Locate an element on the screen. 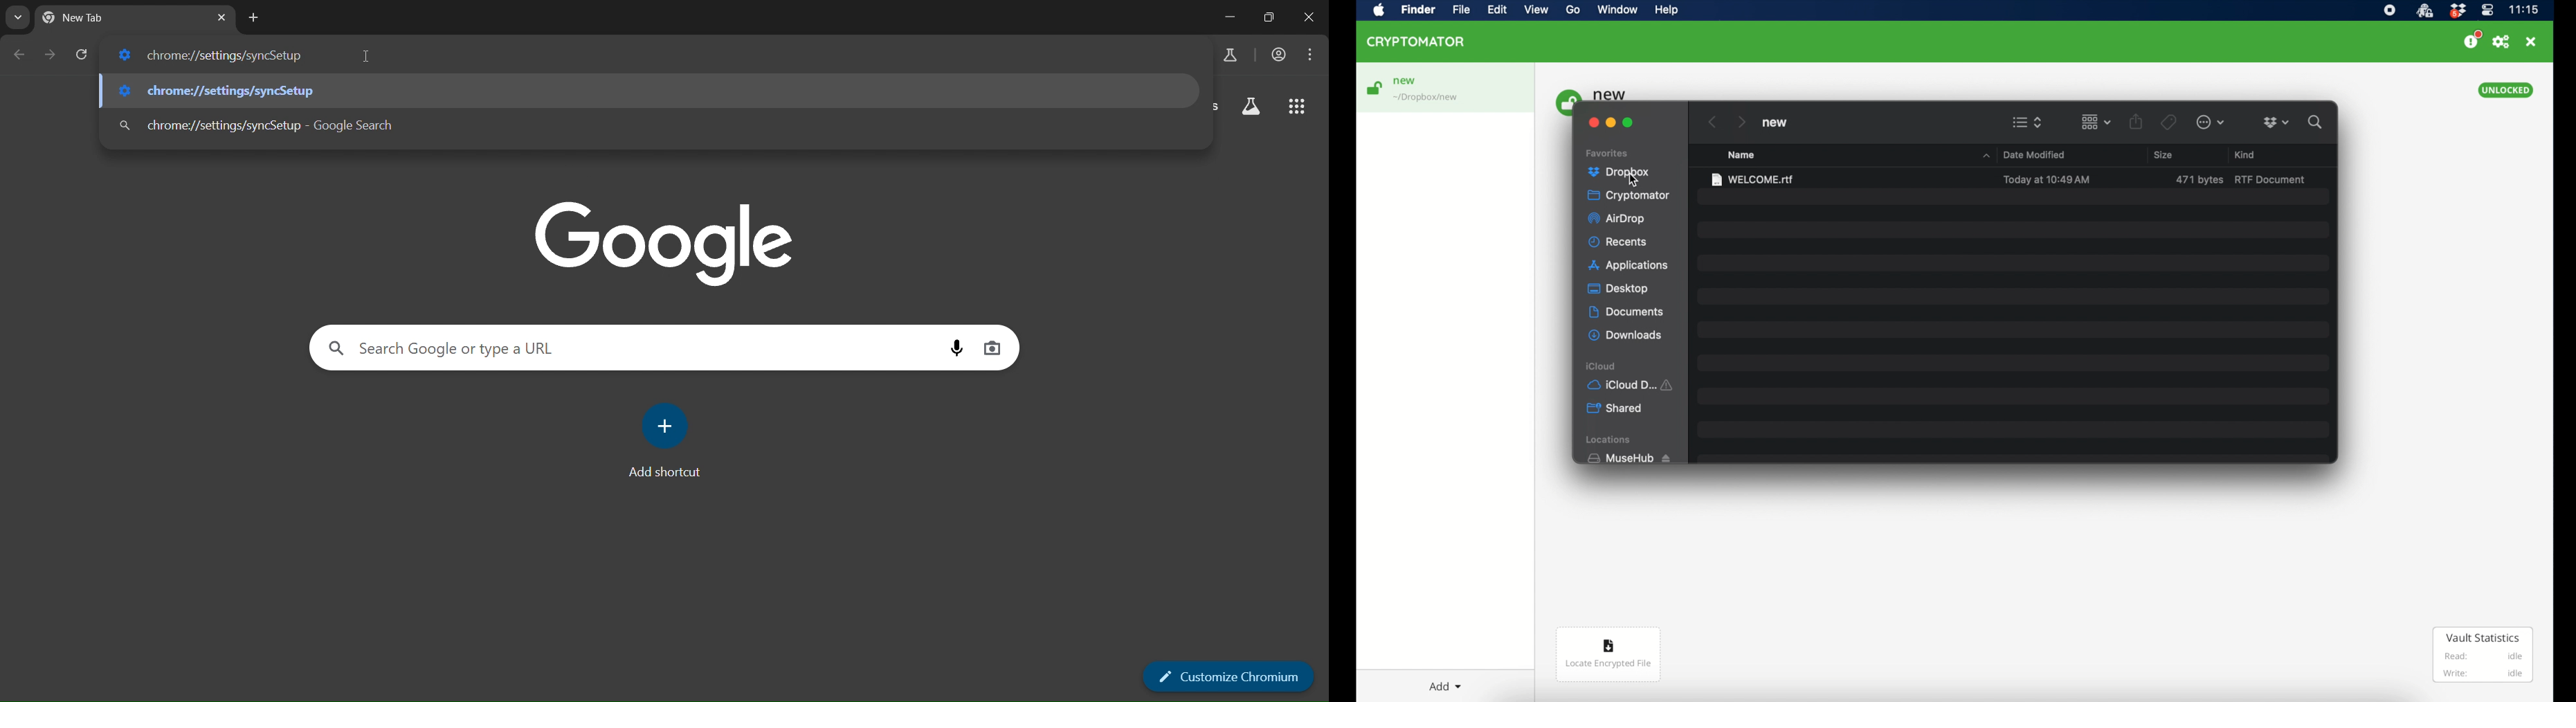  new tab is located at coordinates (256, 19).